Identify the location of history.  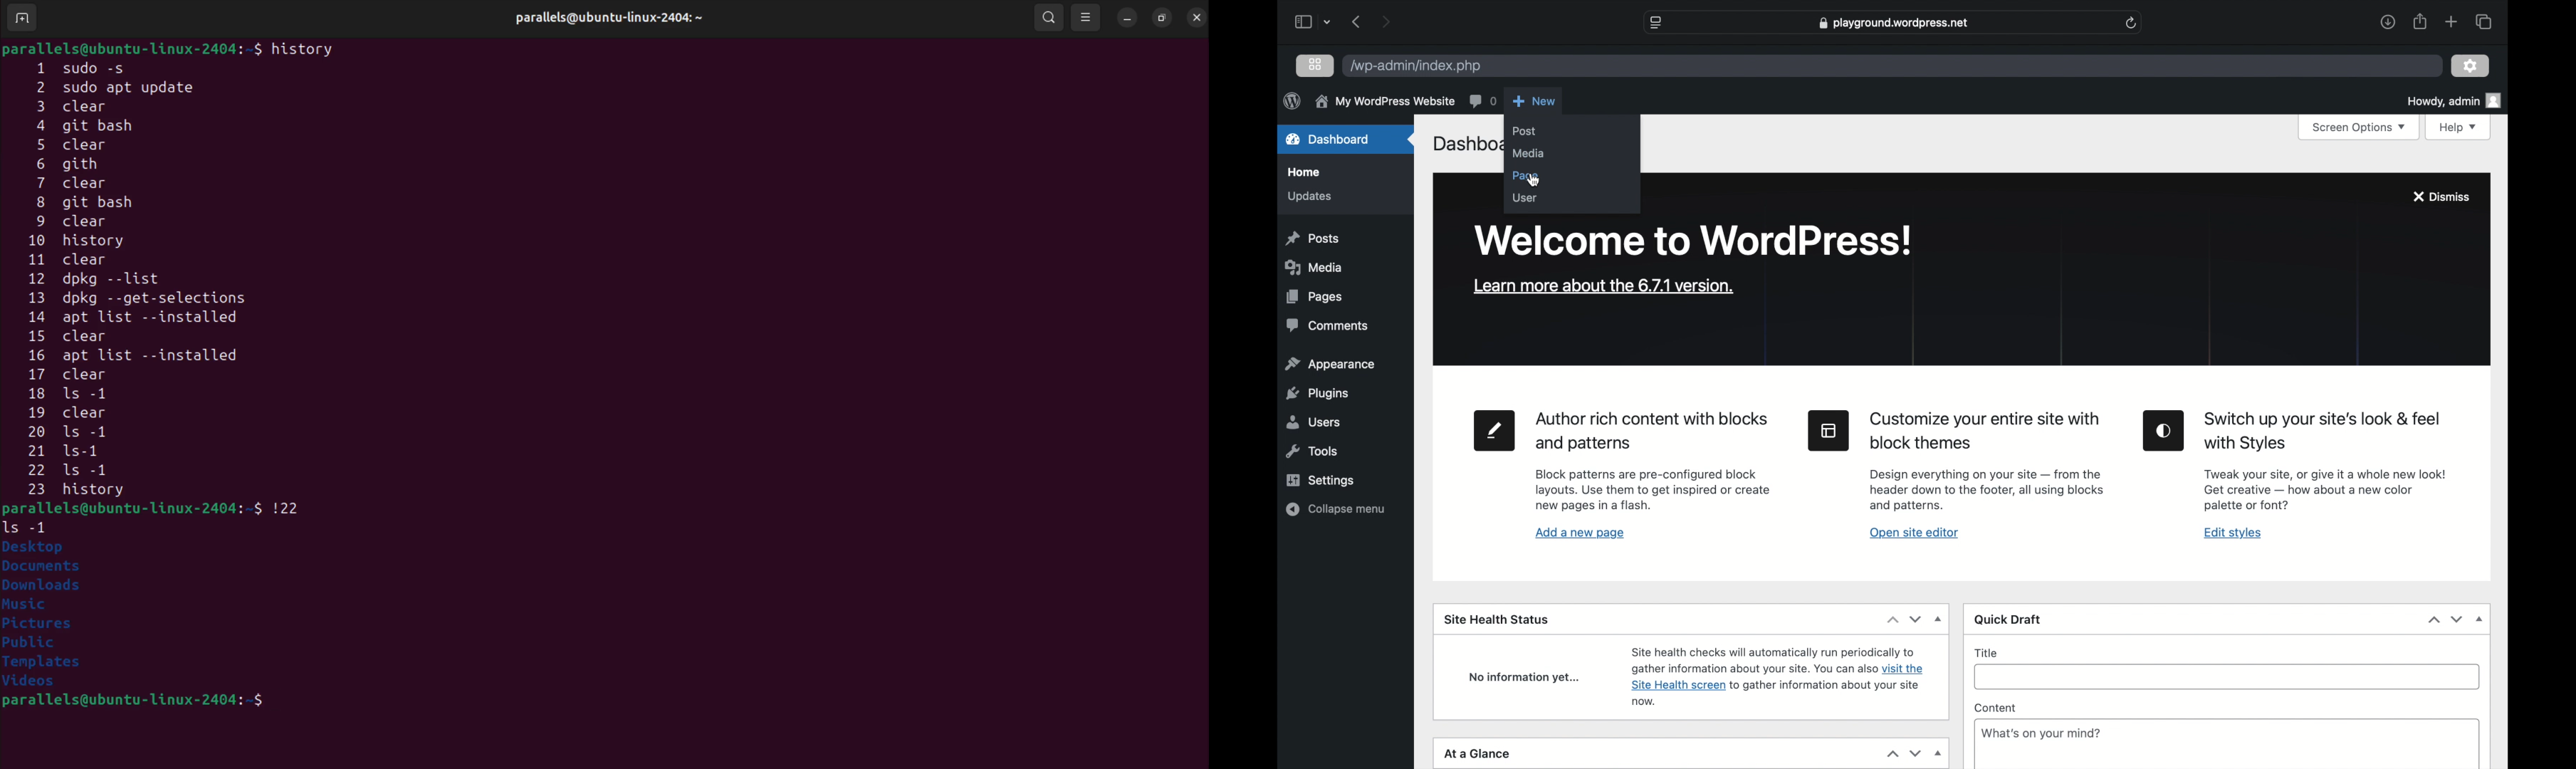
(306, 48).